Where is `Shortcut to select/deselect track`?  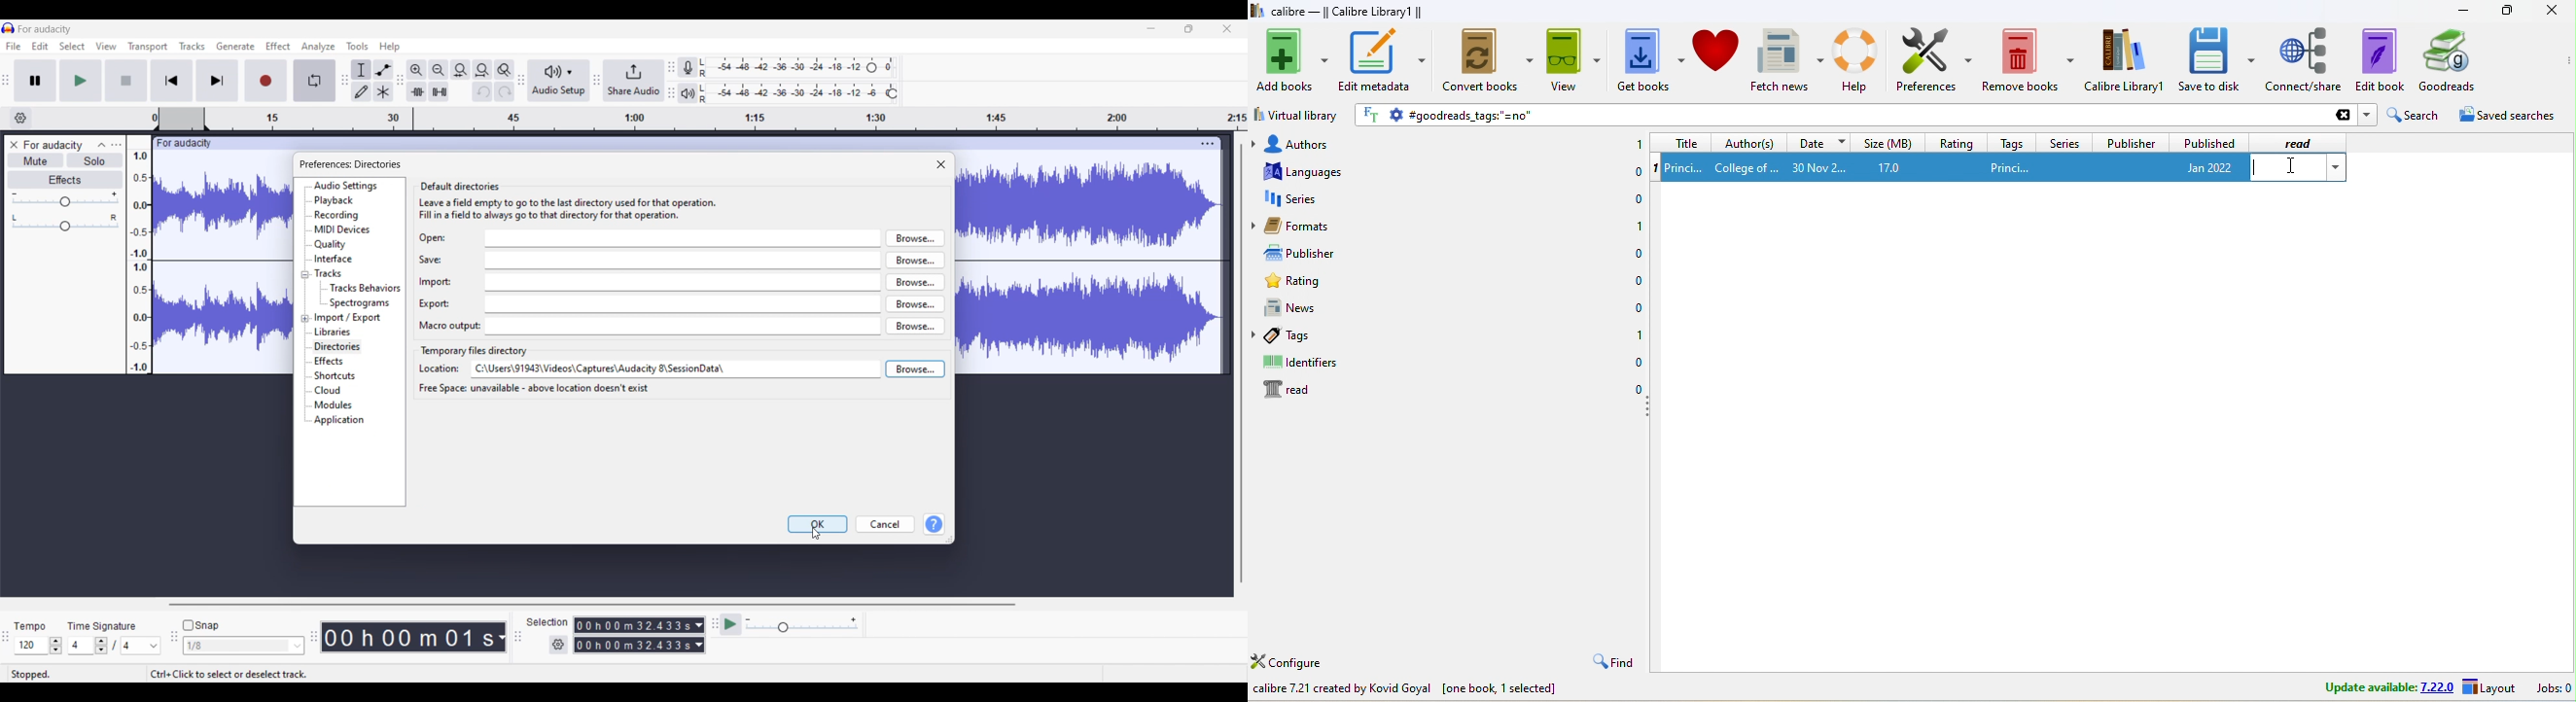
Shortcut to select/deselect track is located at coordinates (229, 673).